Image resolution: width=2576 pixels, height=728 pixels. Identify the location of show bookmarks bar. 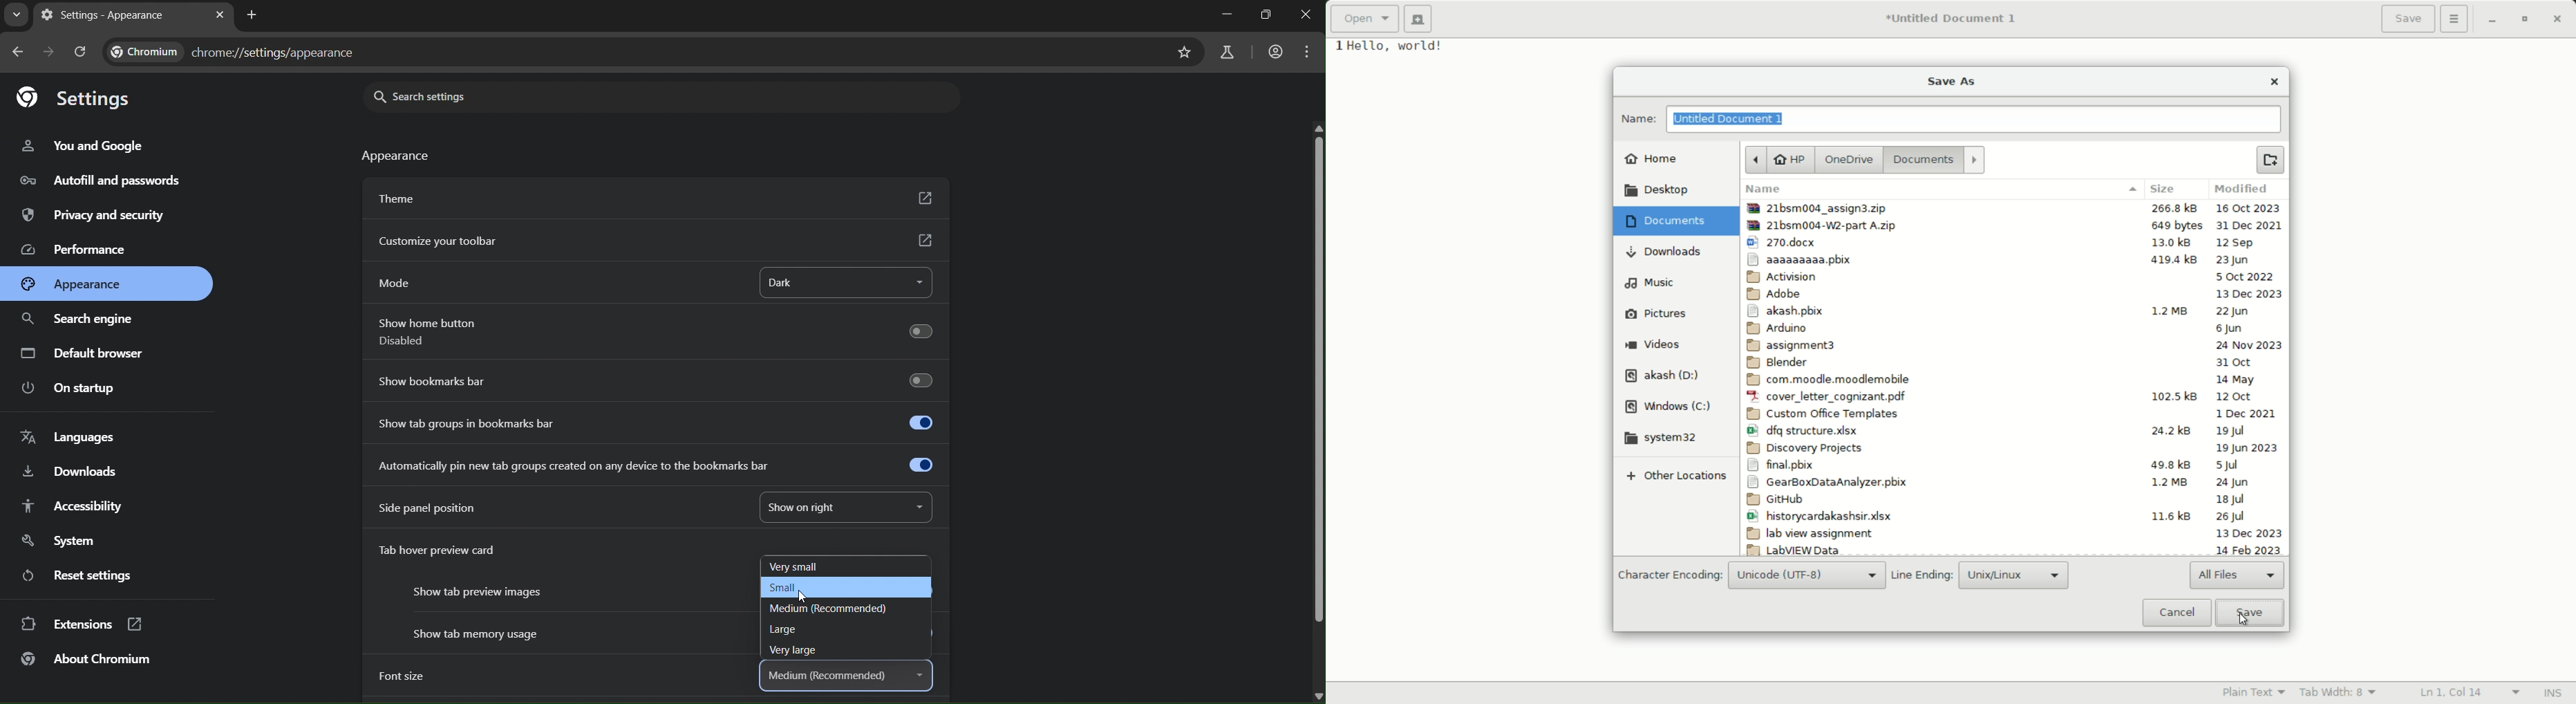
(655, 380).